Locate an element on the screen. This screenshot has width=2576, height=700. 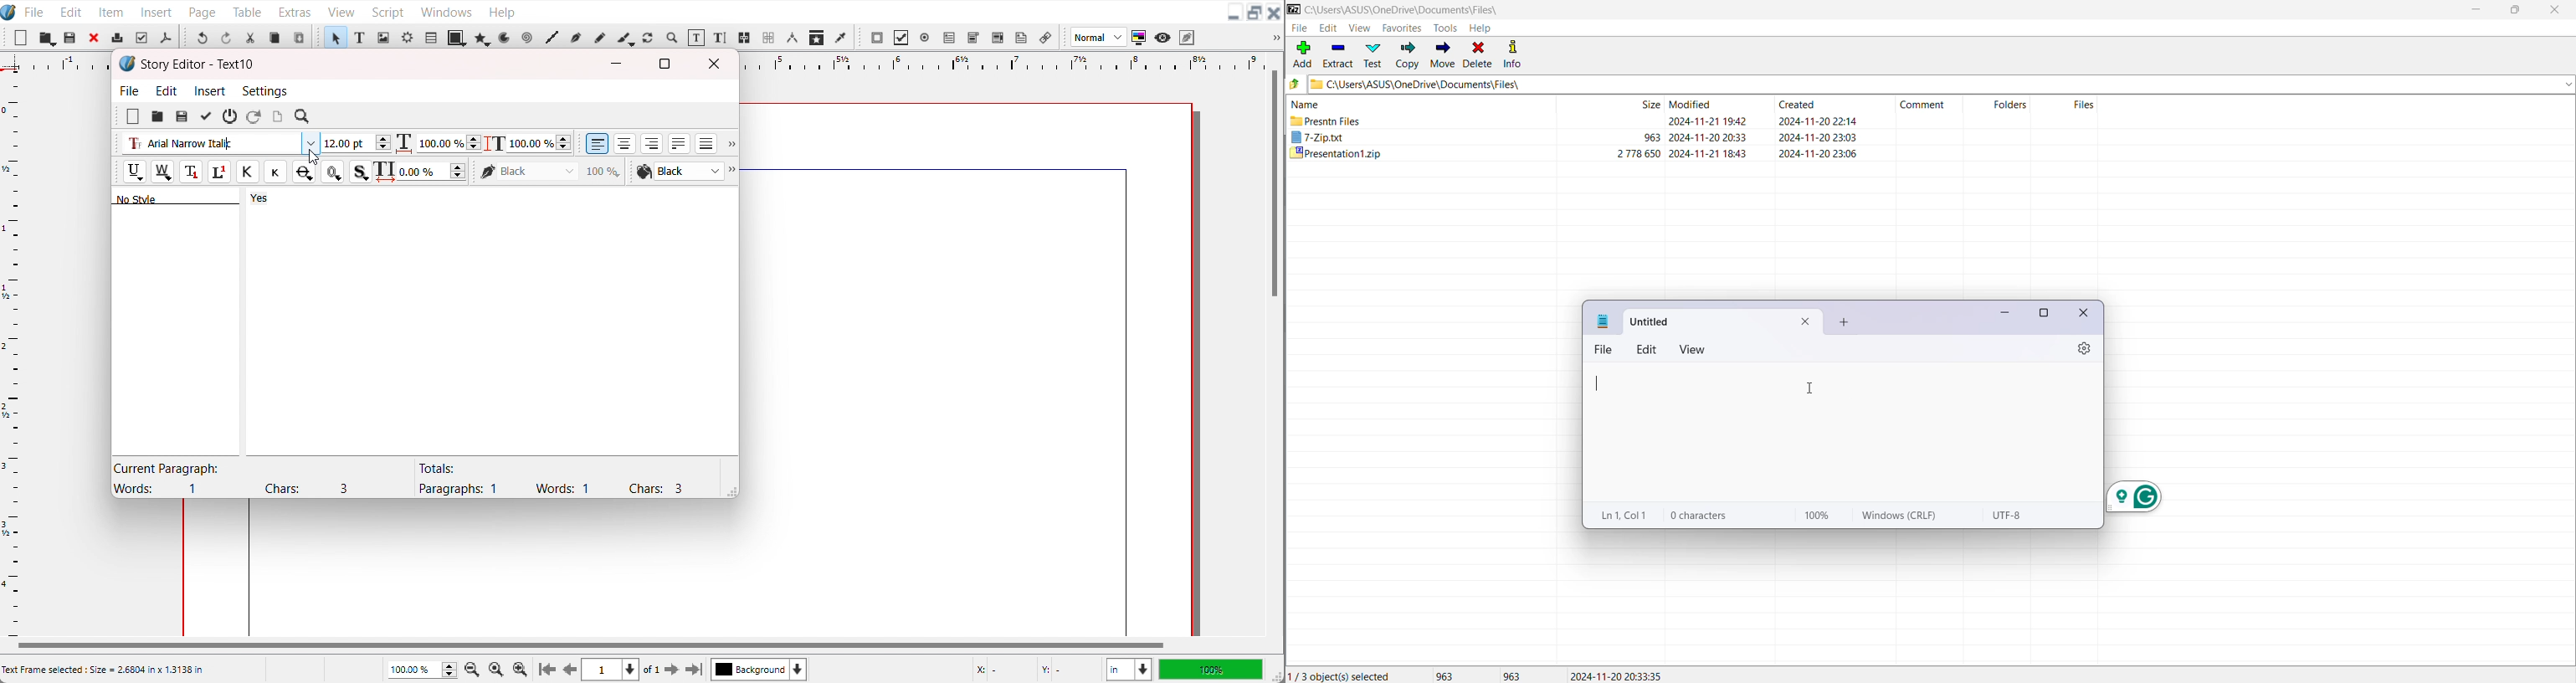
Open is located at coordinates (71, 39).